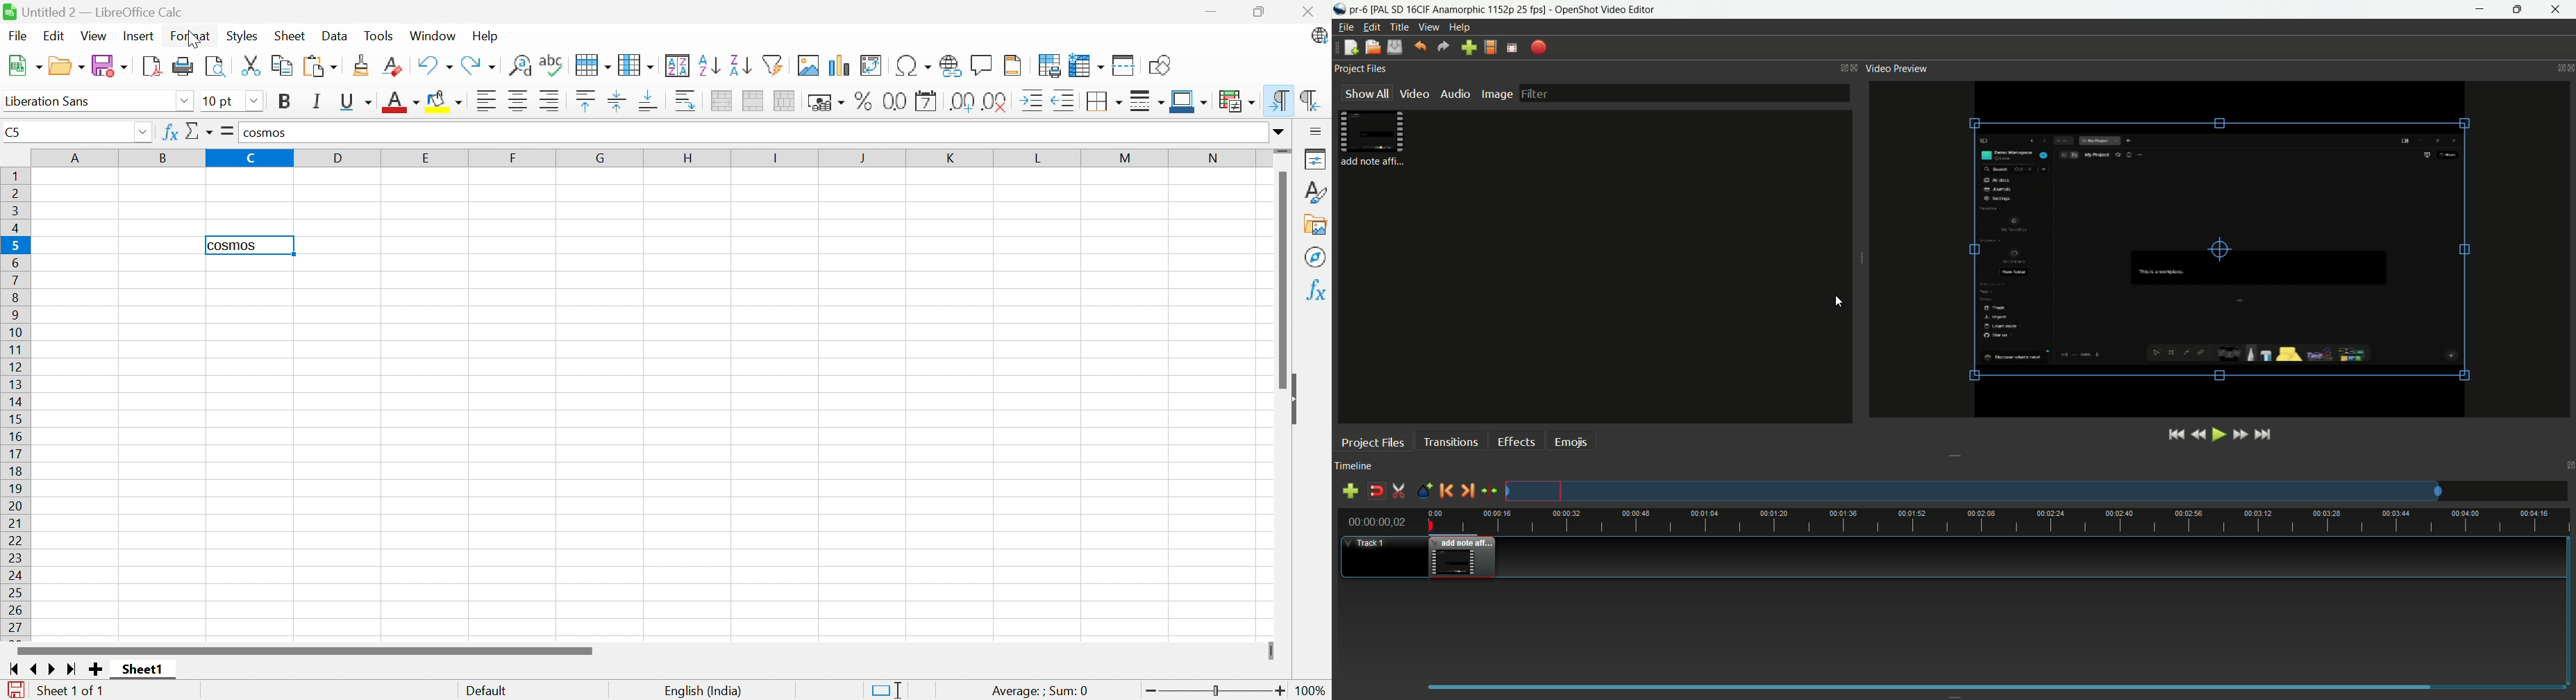 The width and height of the screenshot is (2576, 700). I want to click on Data, so click(334, 36).